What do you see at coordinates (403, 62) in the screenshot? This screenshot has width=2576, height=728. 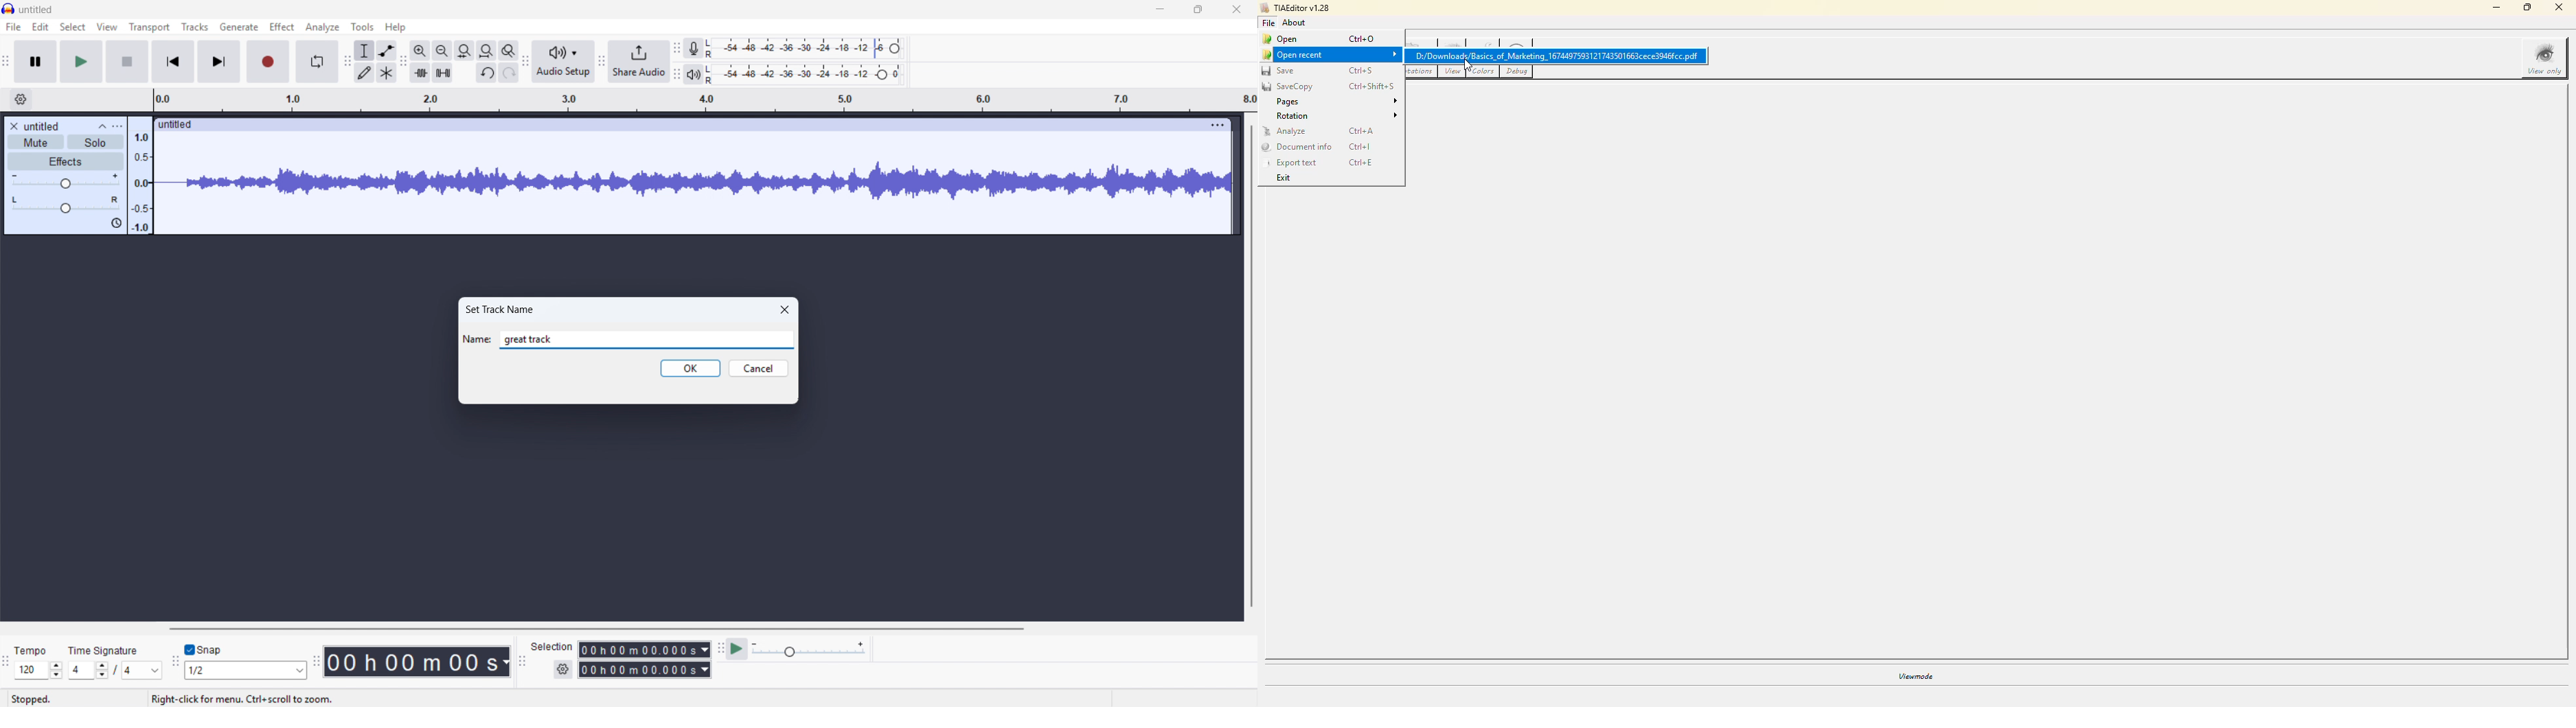 I see `Edit toolbar ` at bounding box center [403, 62].